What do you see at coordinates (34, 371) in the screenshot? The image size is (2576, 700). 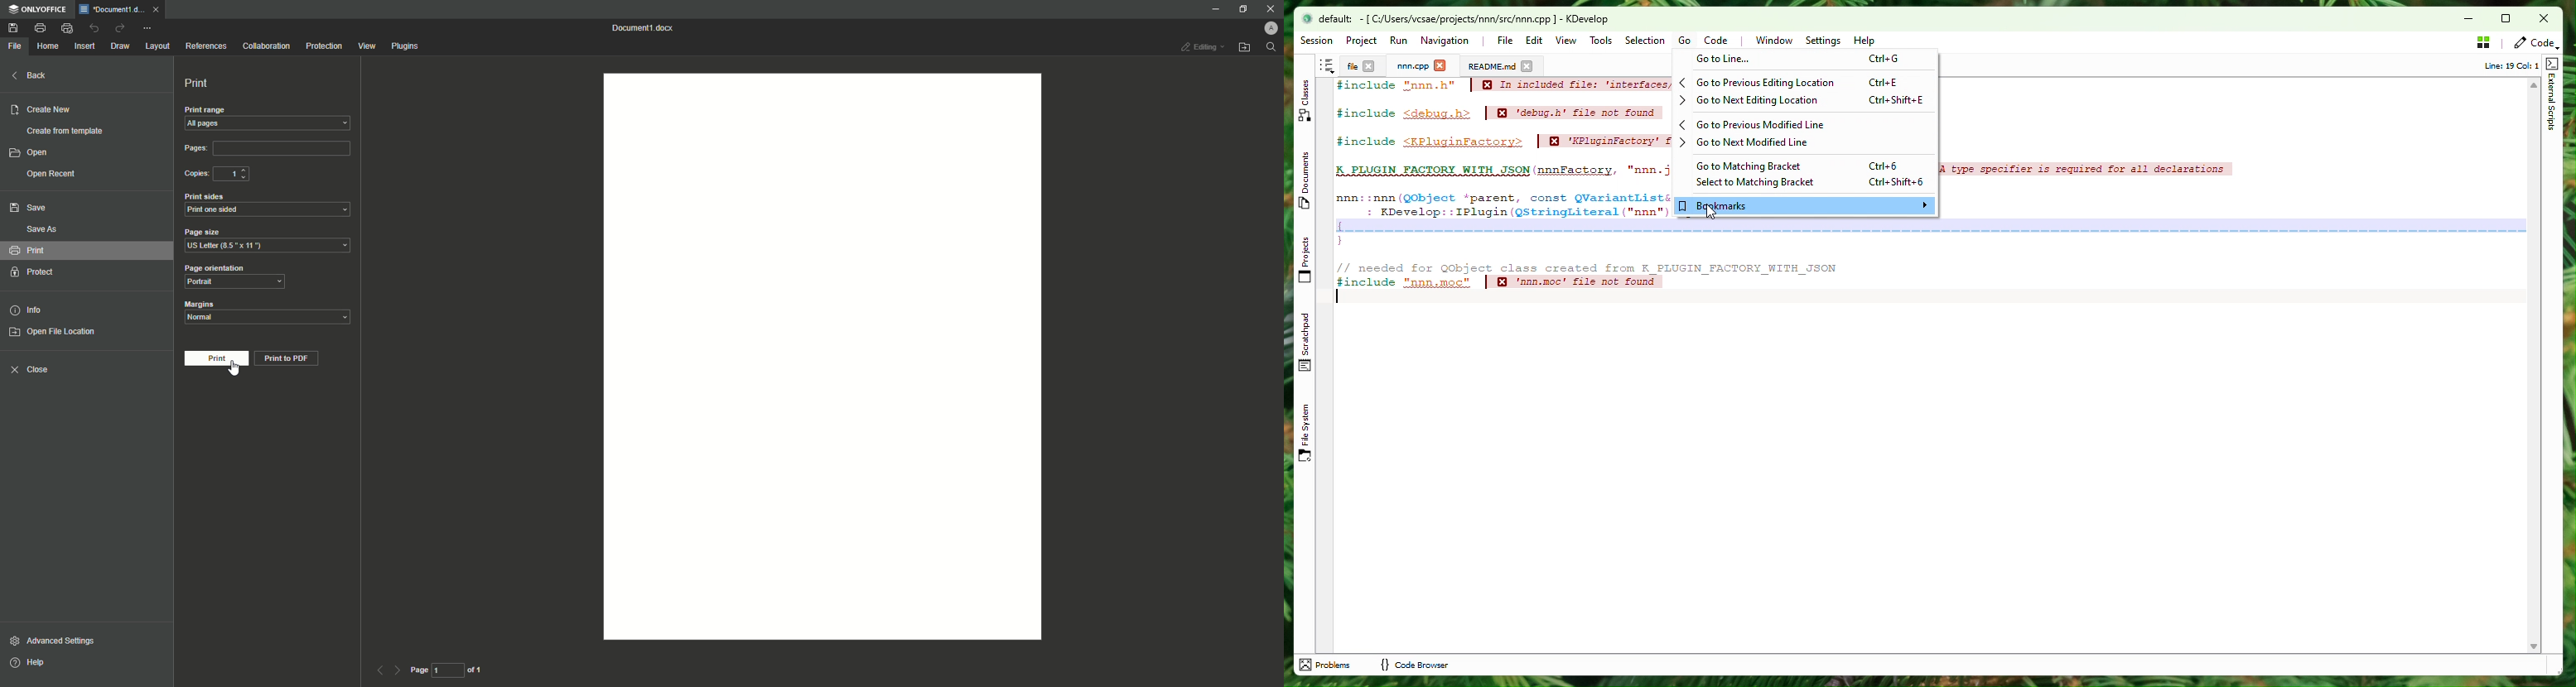 I see `Close` at bounding box center [34, 371].